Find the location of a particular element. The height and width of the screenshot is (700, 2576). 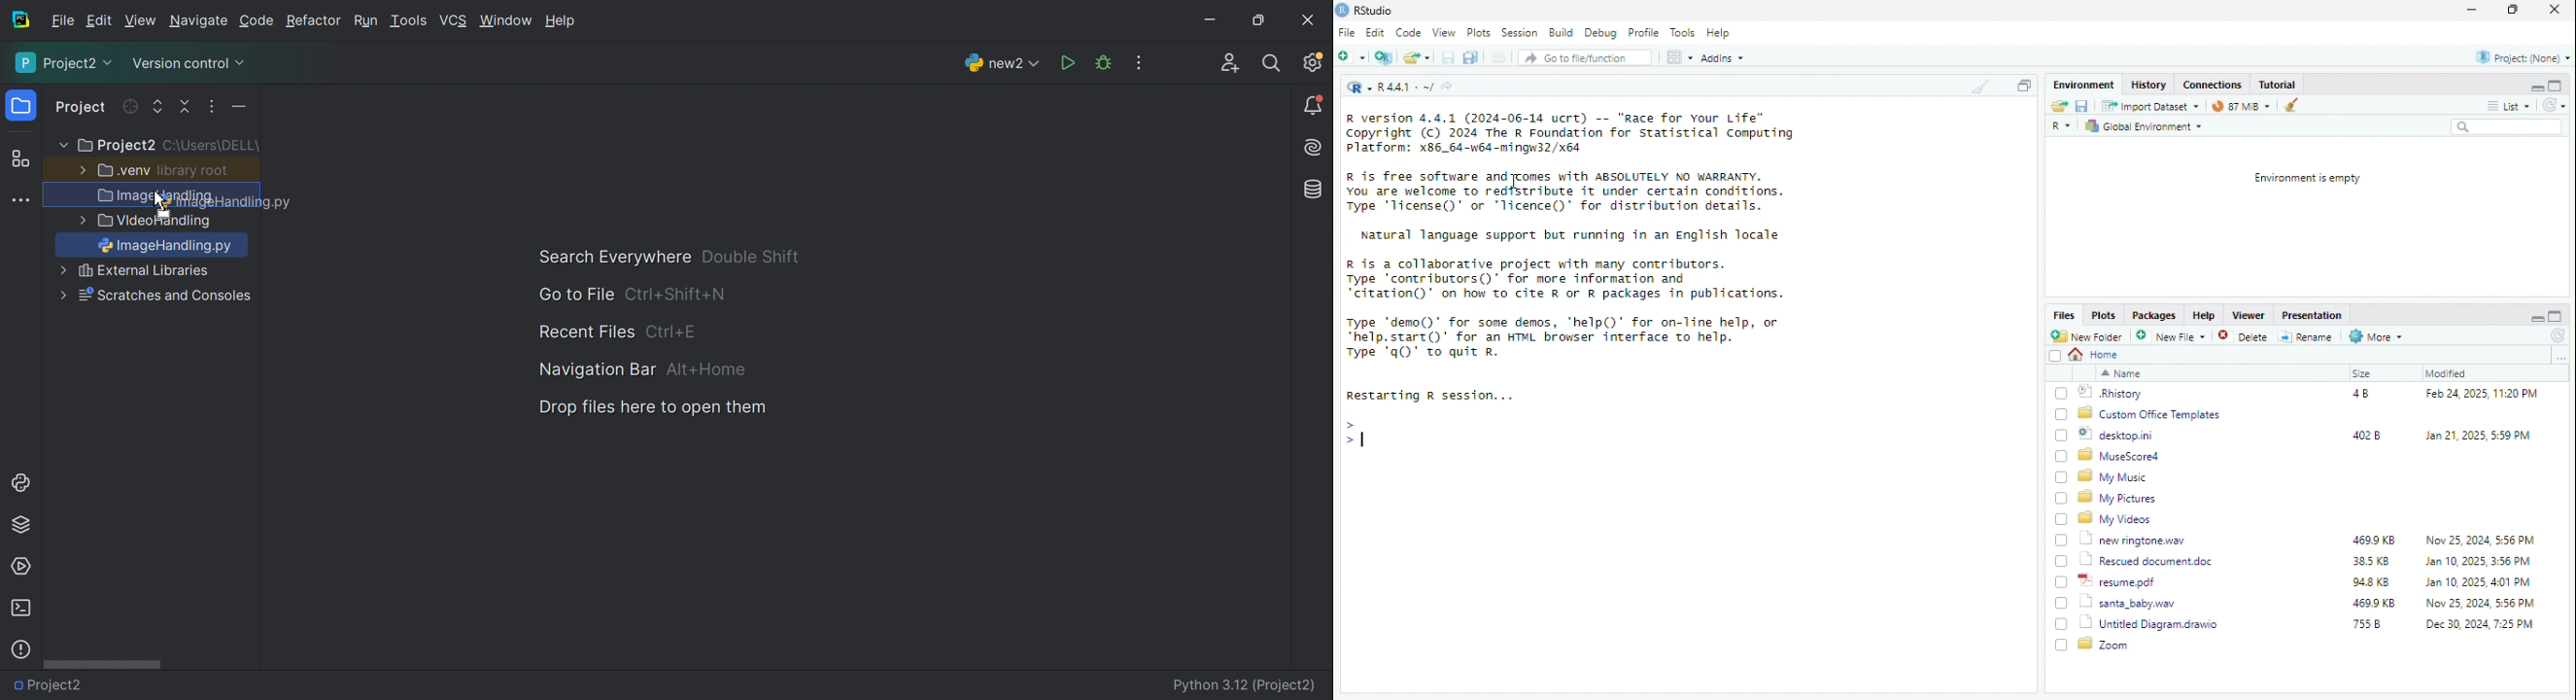

Checkbox is located at coordinates (2062, 436).